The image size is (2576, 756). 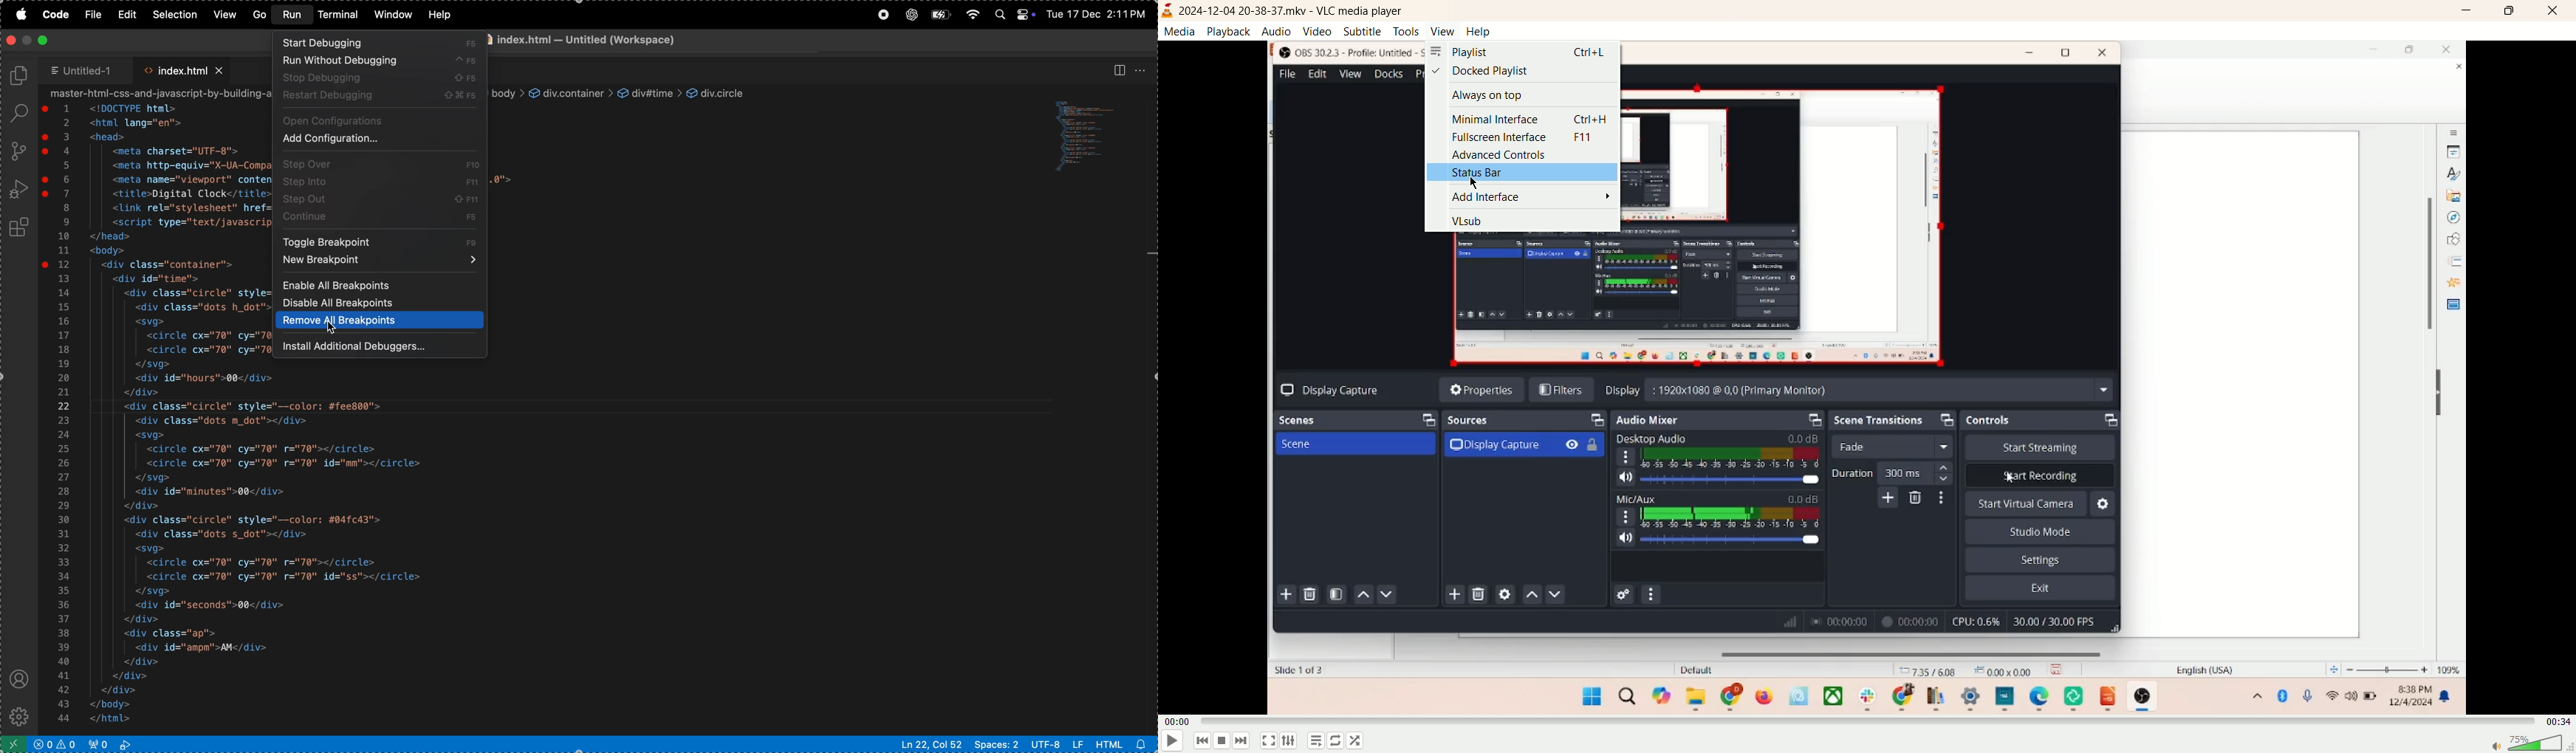 I want to click on view port, so click(x=110, y=743).